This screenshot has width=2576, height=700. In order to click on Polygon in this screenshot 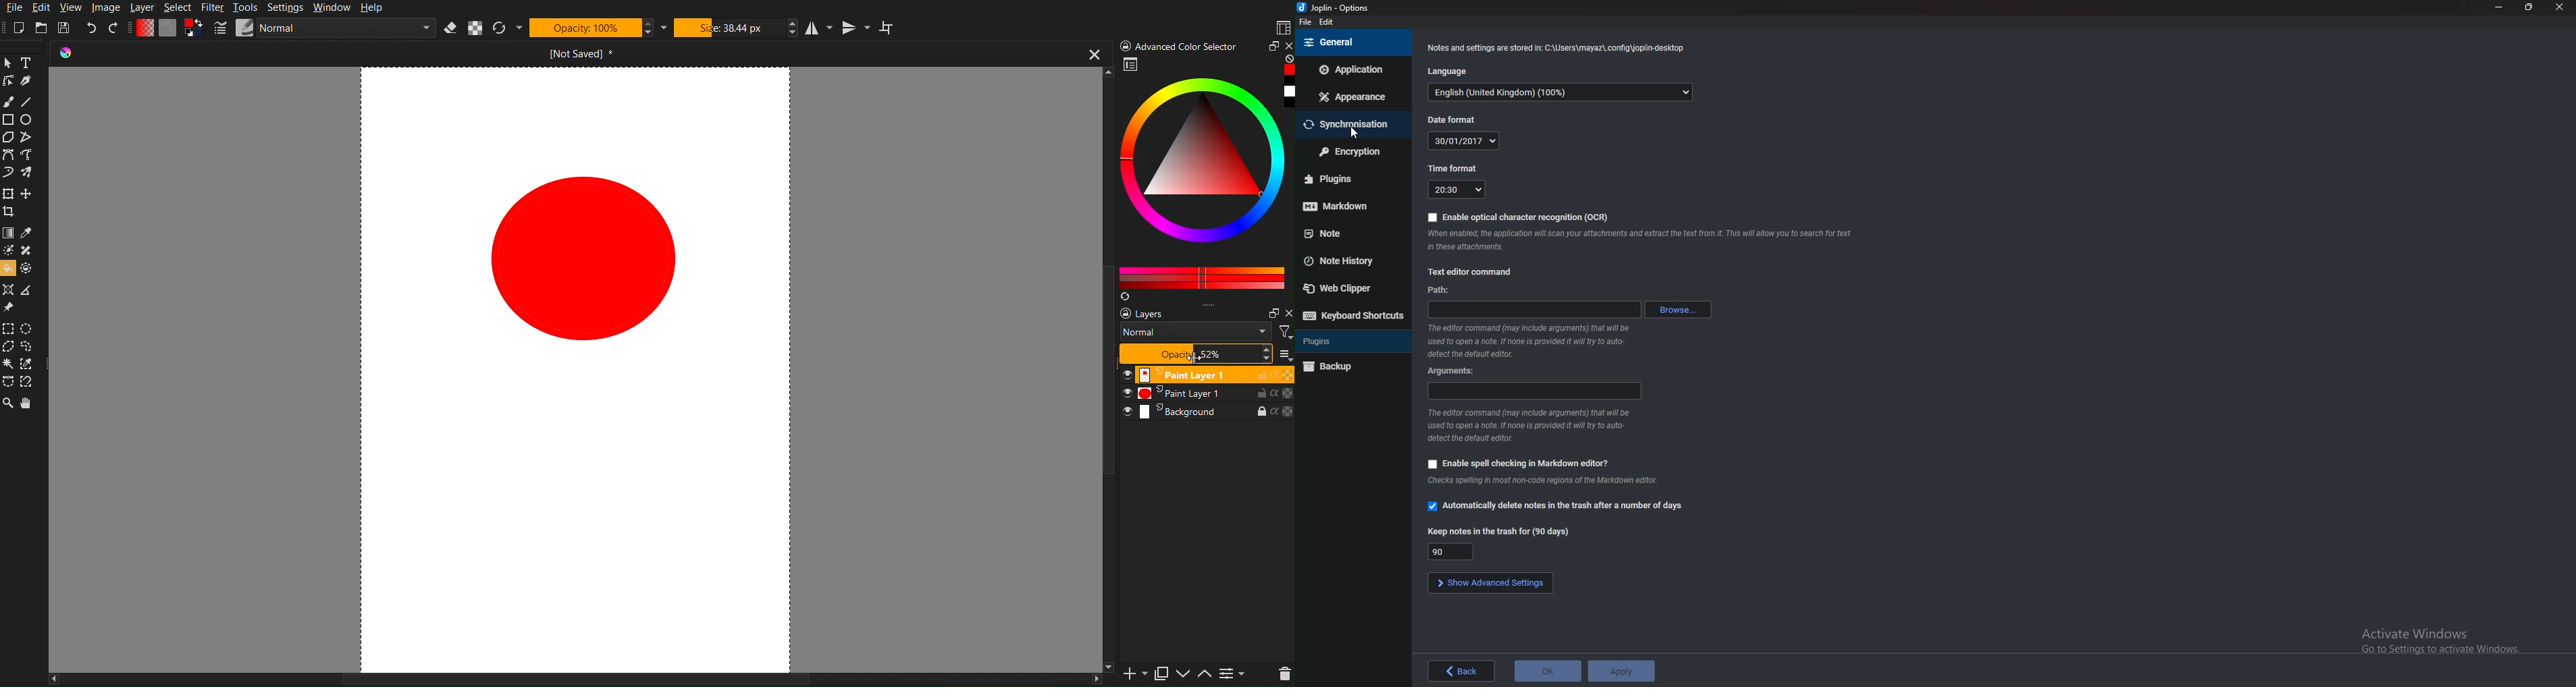, I will do `click(9, 137)`.